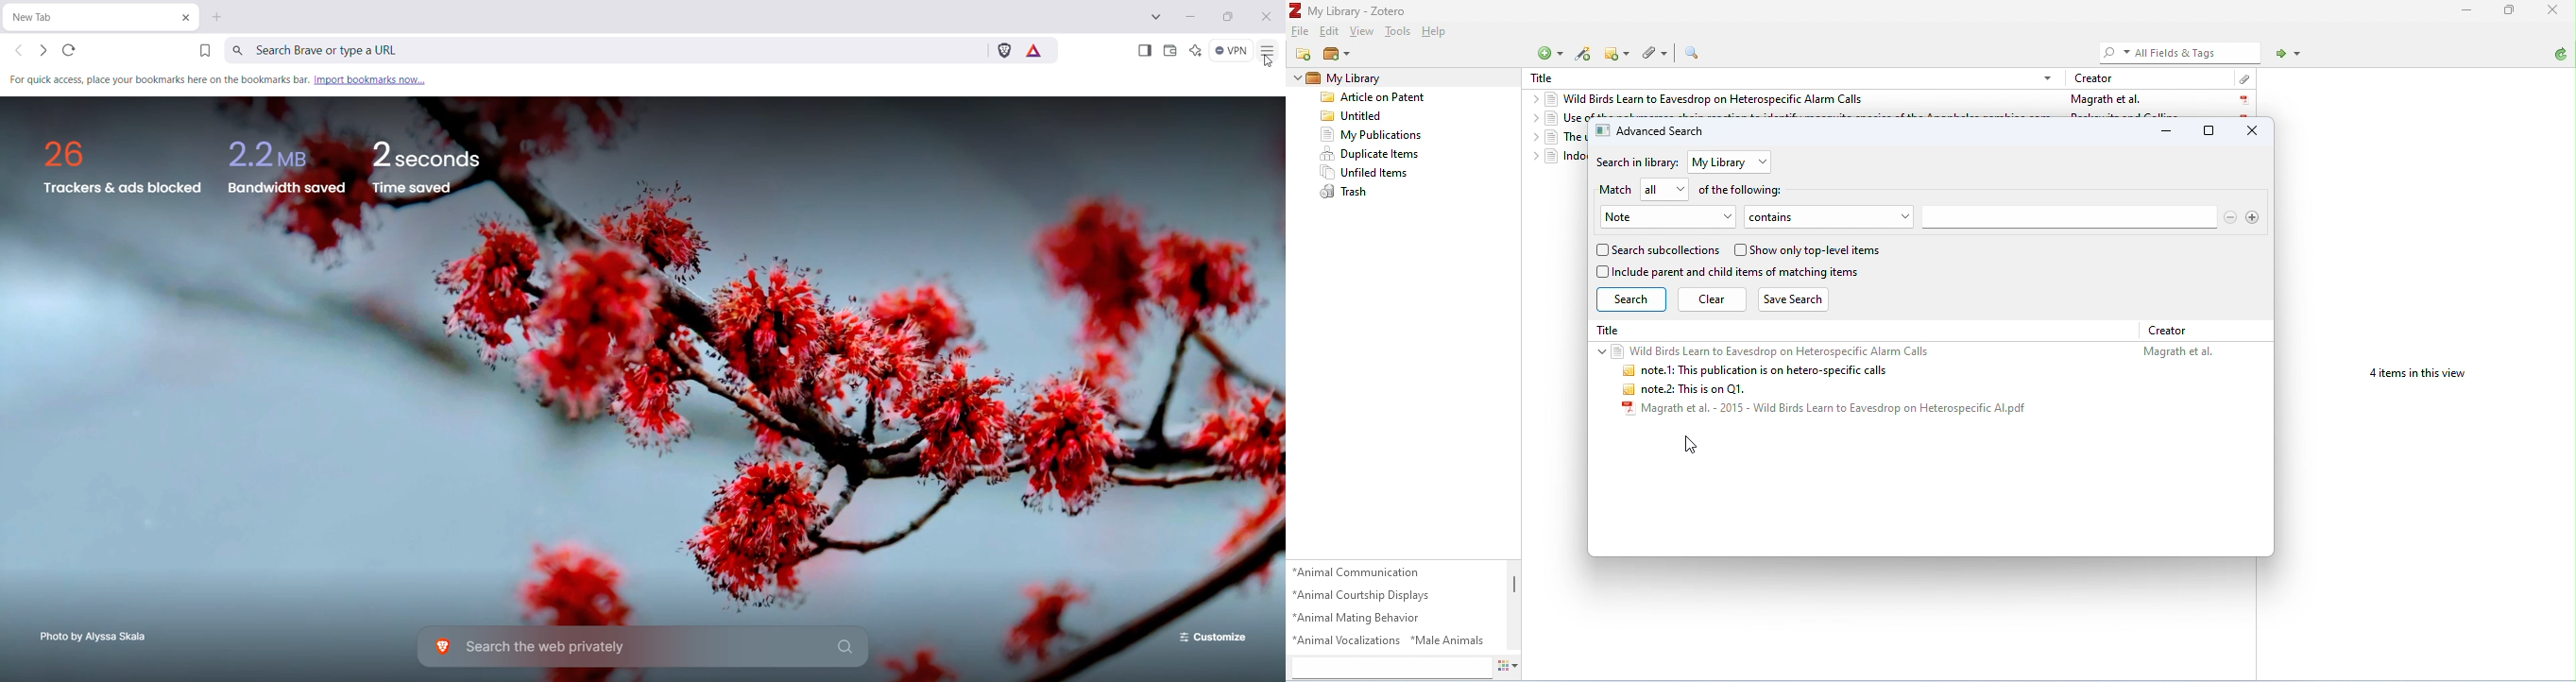 Image resolution: width=2576 pixels, height=700 pixels. What do you see at coordinates (2254, 131) in the screenshot?
I see `close` at bounding box center [2254, 131].